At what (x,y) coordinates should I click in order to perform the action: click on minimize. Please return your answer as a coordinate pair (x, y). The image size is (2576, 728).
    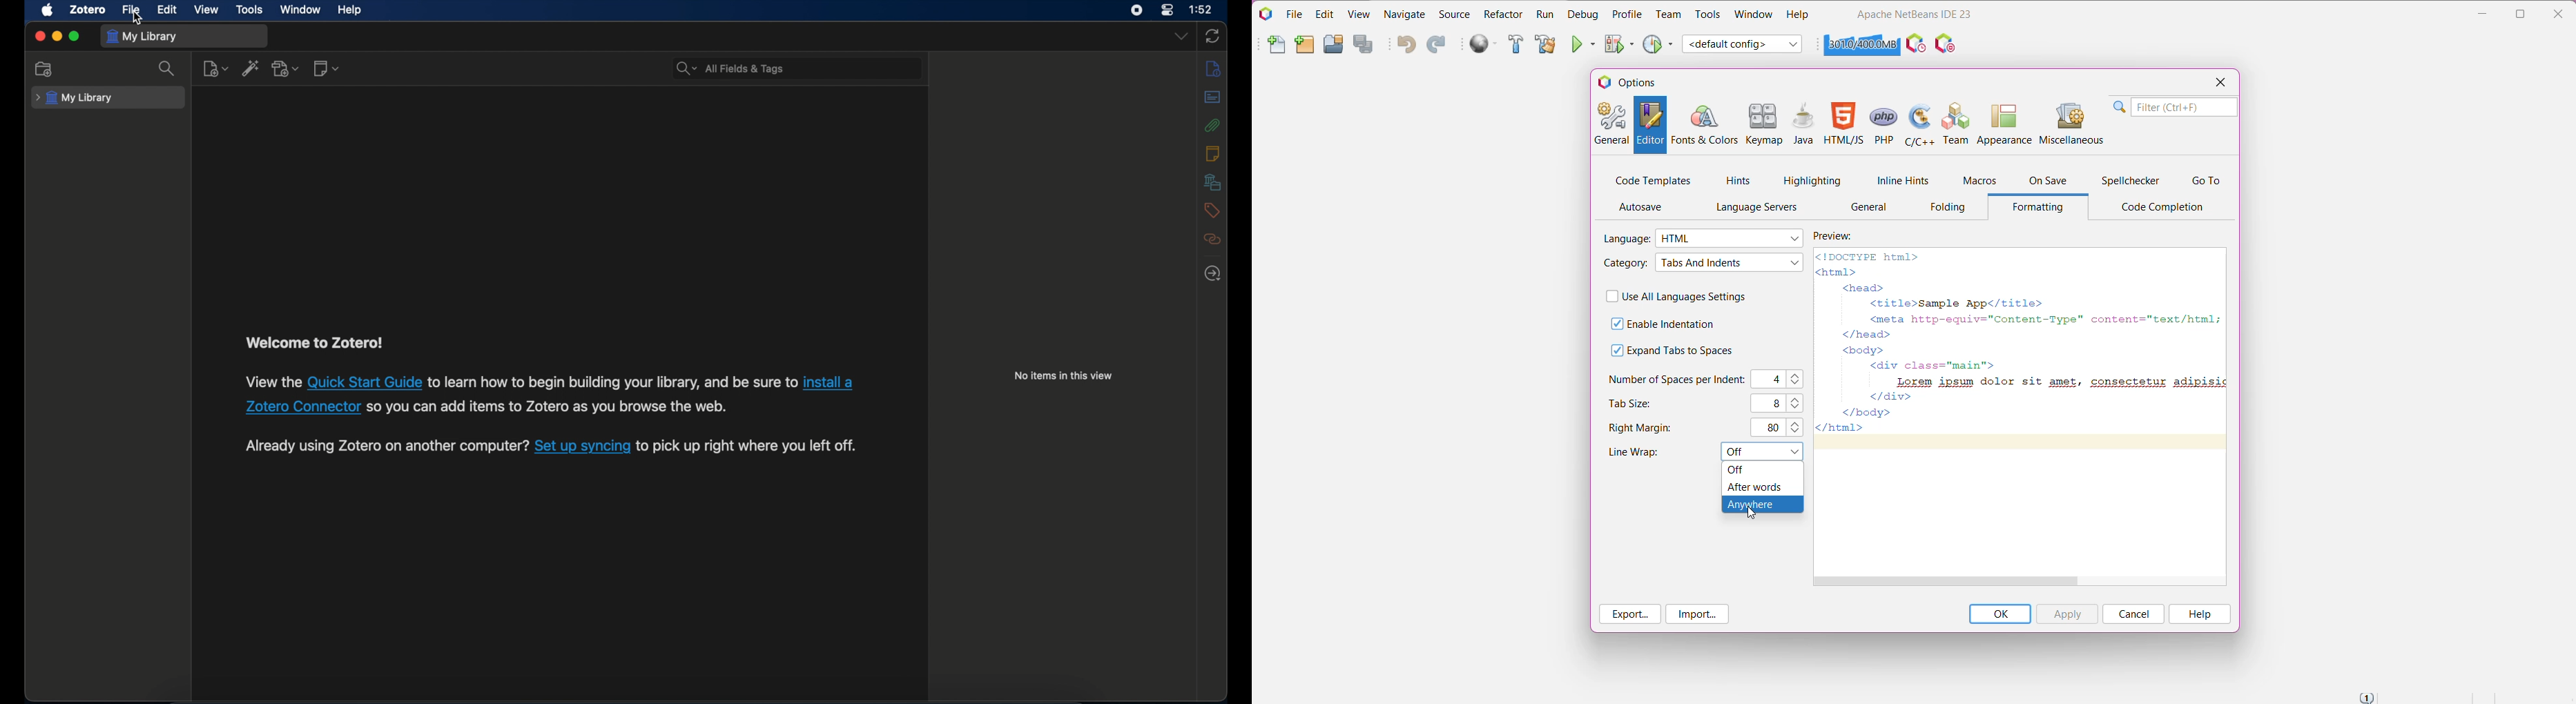
    Looking at the image, I should click on (56, 36).